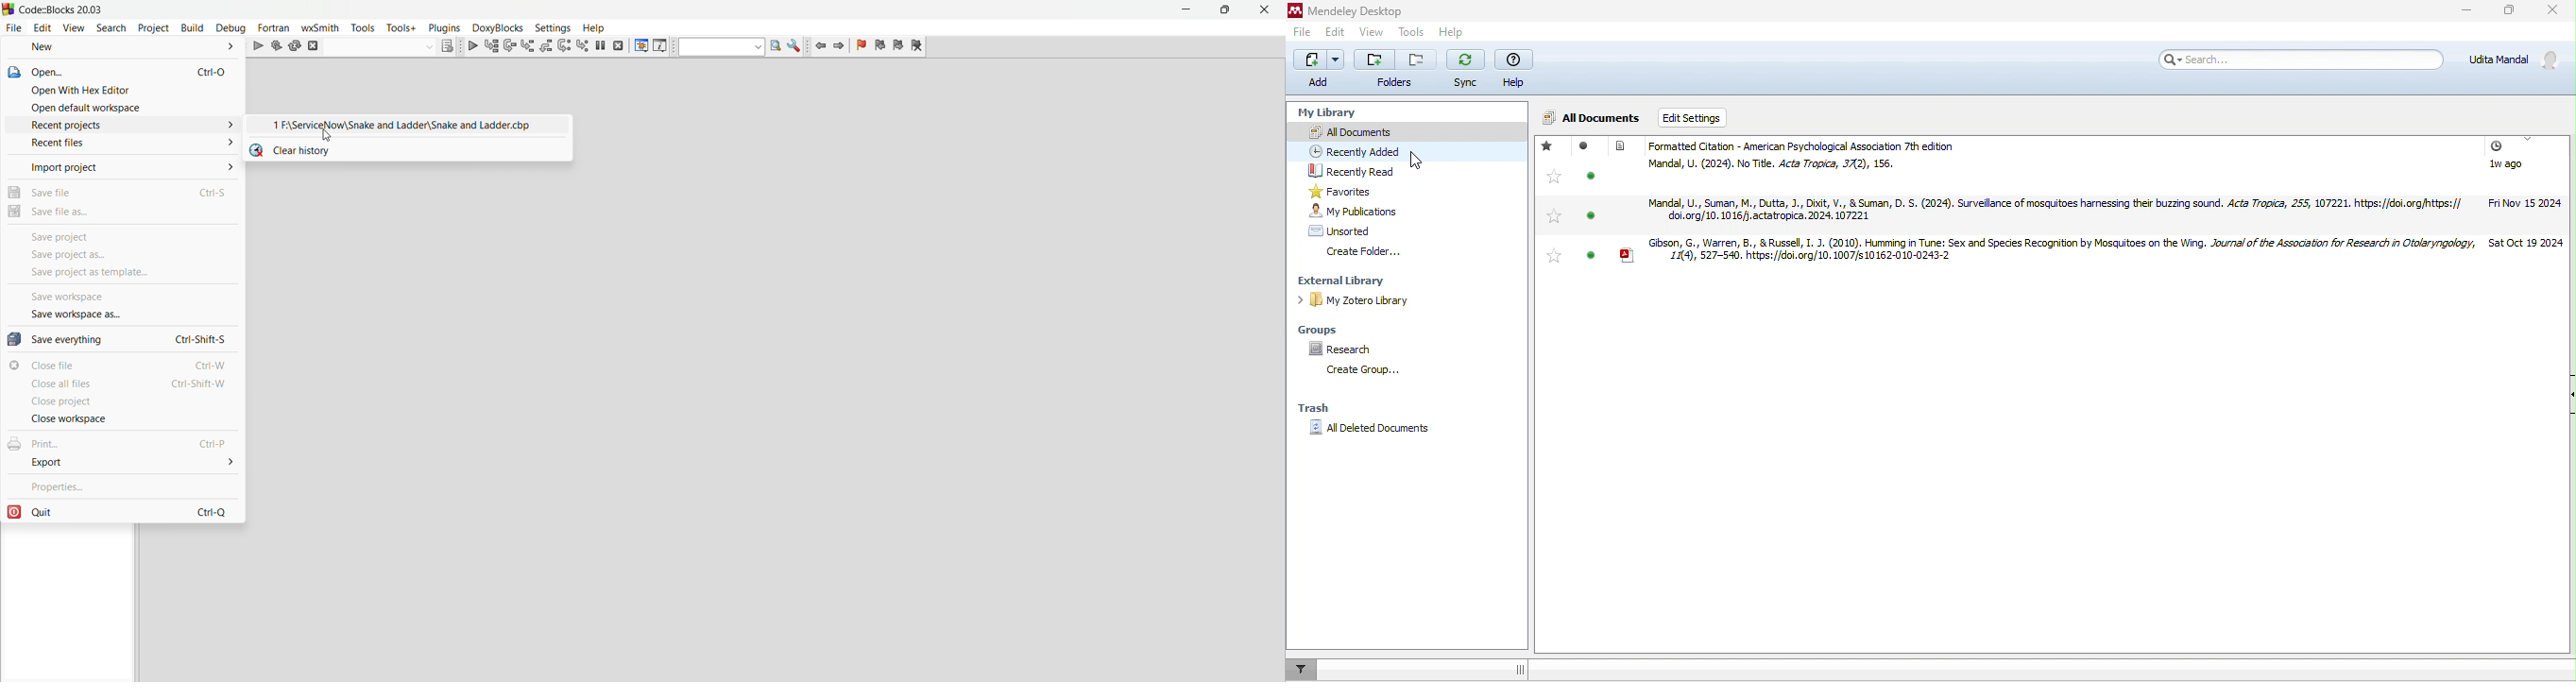  Describe the element at coordinates (192, 28) in the screenshot. I see `build` at that location.